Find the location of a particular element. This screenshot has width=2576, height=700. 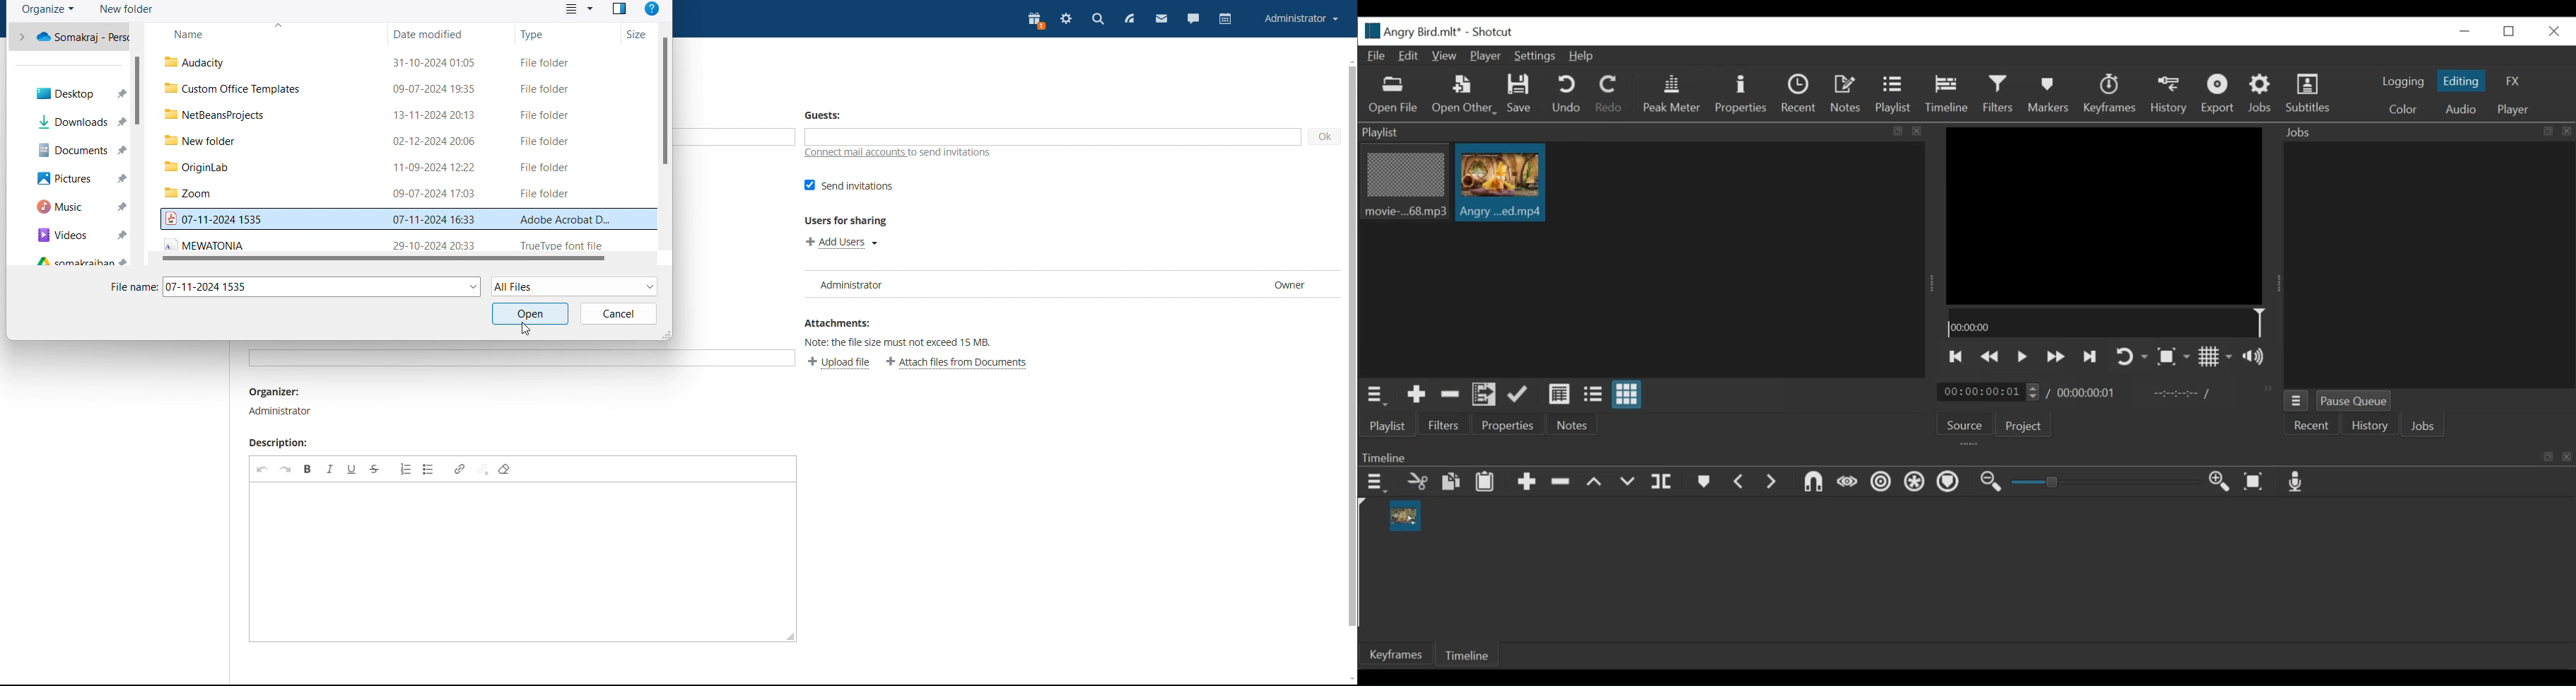

Add the Source to the playlist is located at coordinates (1417, 396).